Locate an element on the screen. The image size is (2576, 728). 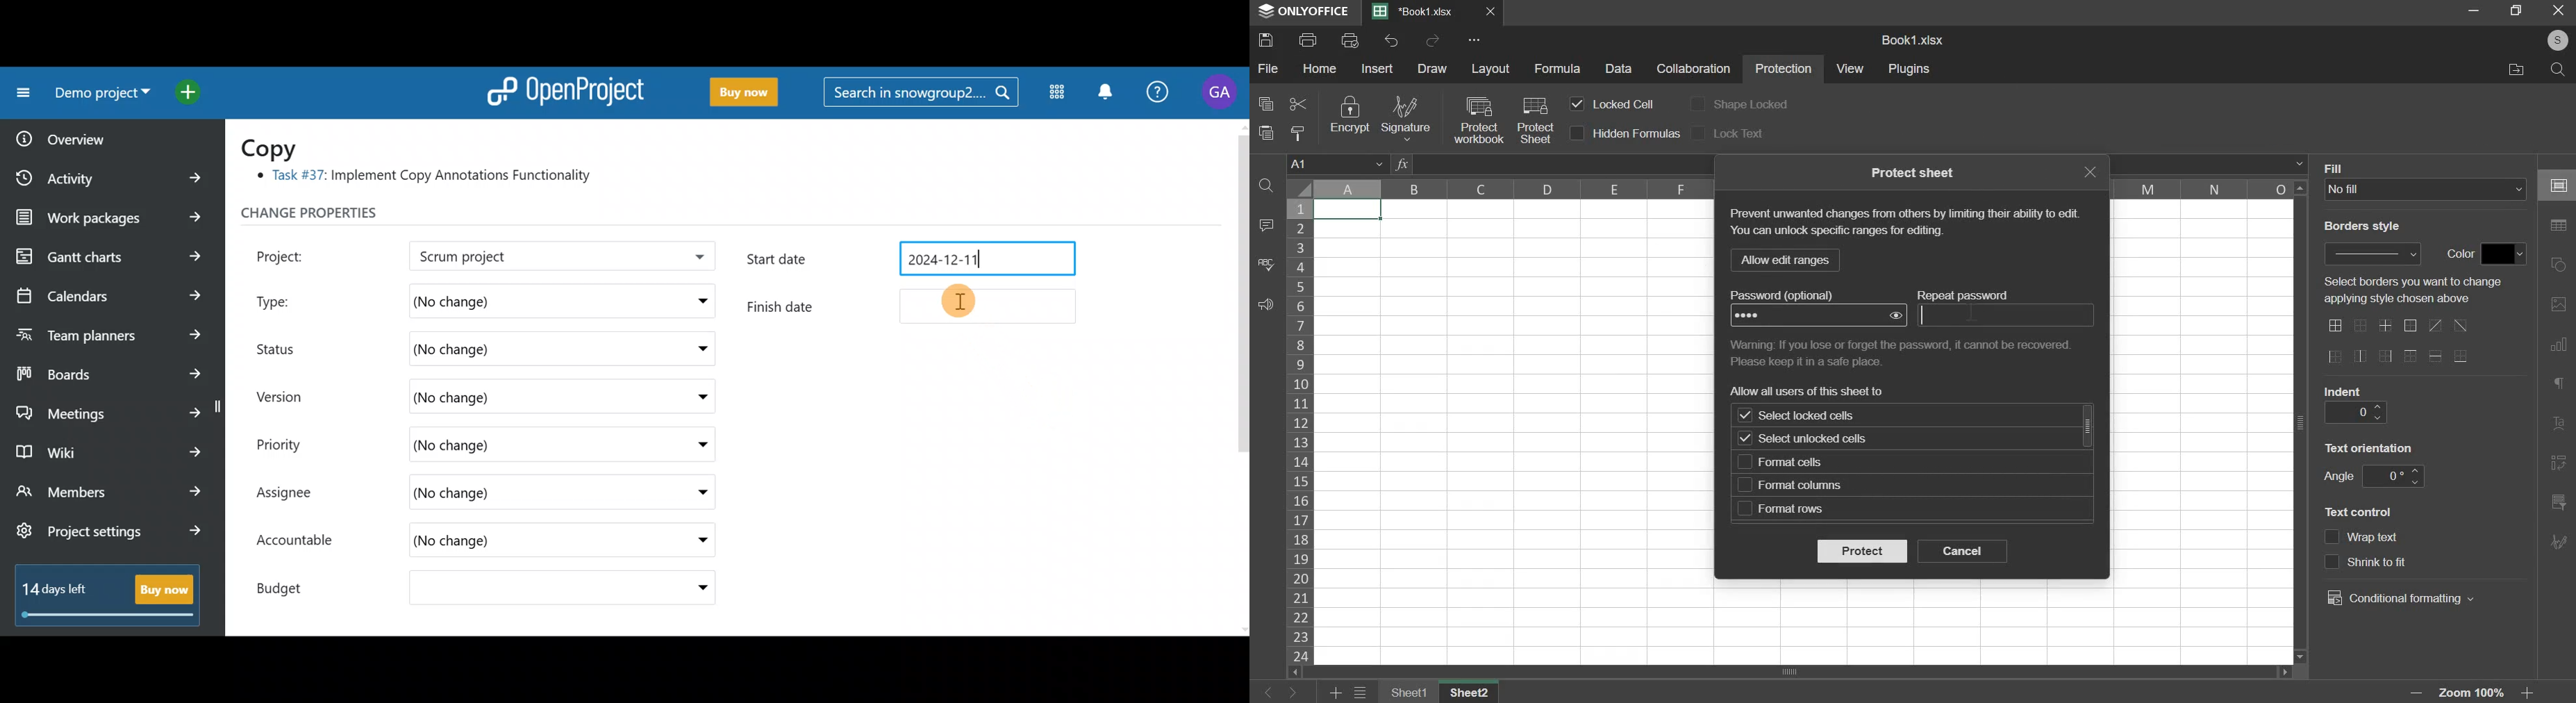
Budget drop down is located at coordinates (694, 588).